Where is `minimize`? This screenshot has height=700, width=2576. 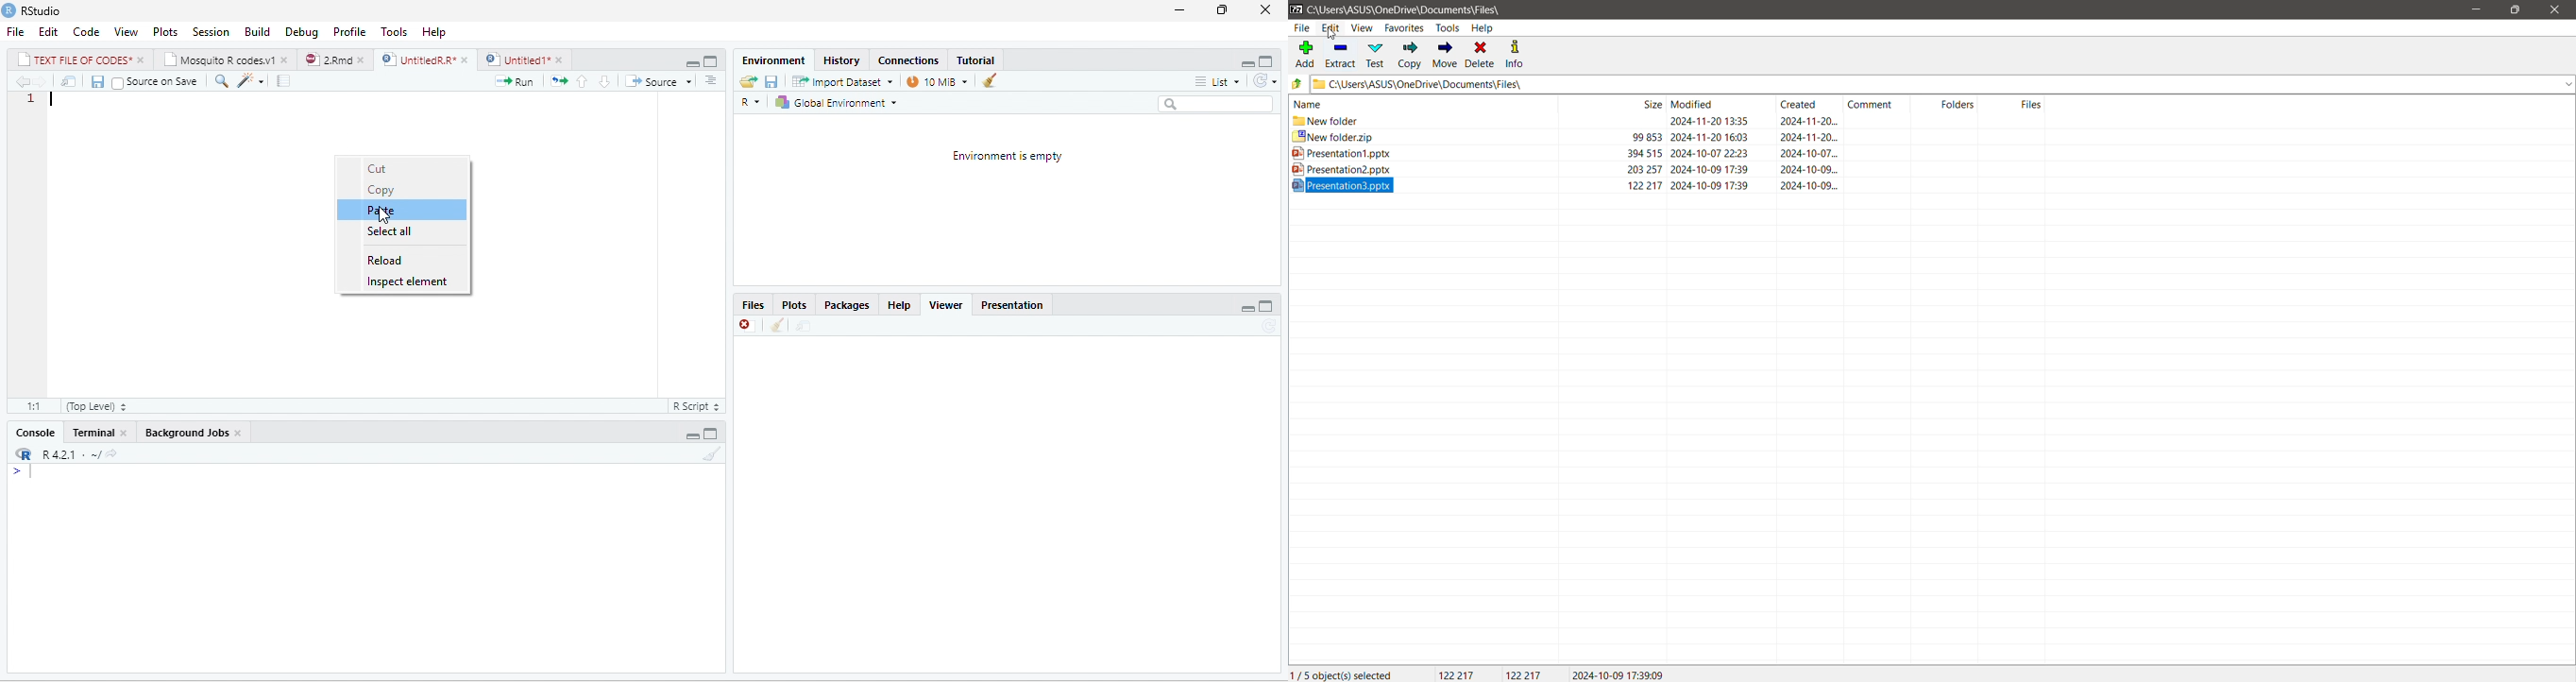
minimize is located at coordinates (712, 60).